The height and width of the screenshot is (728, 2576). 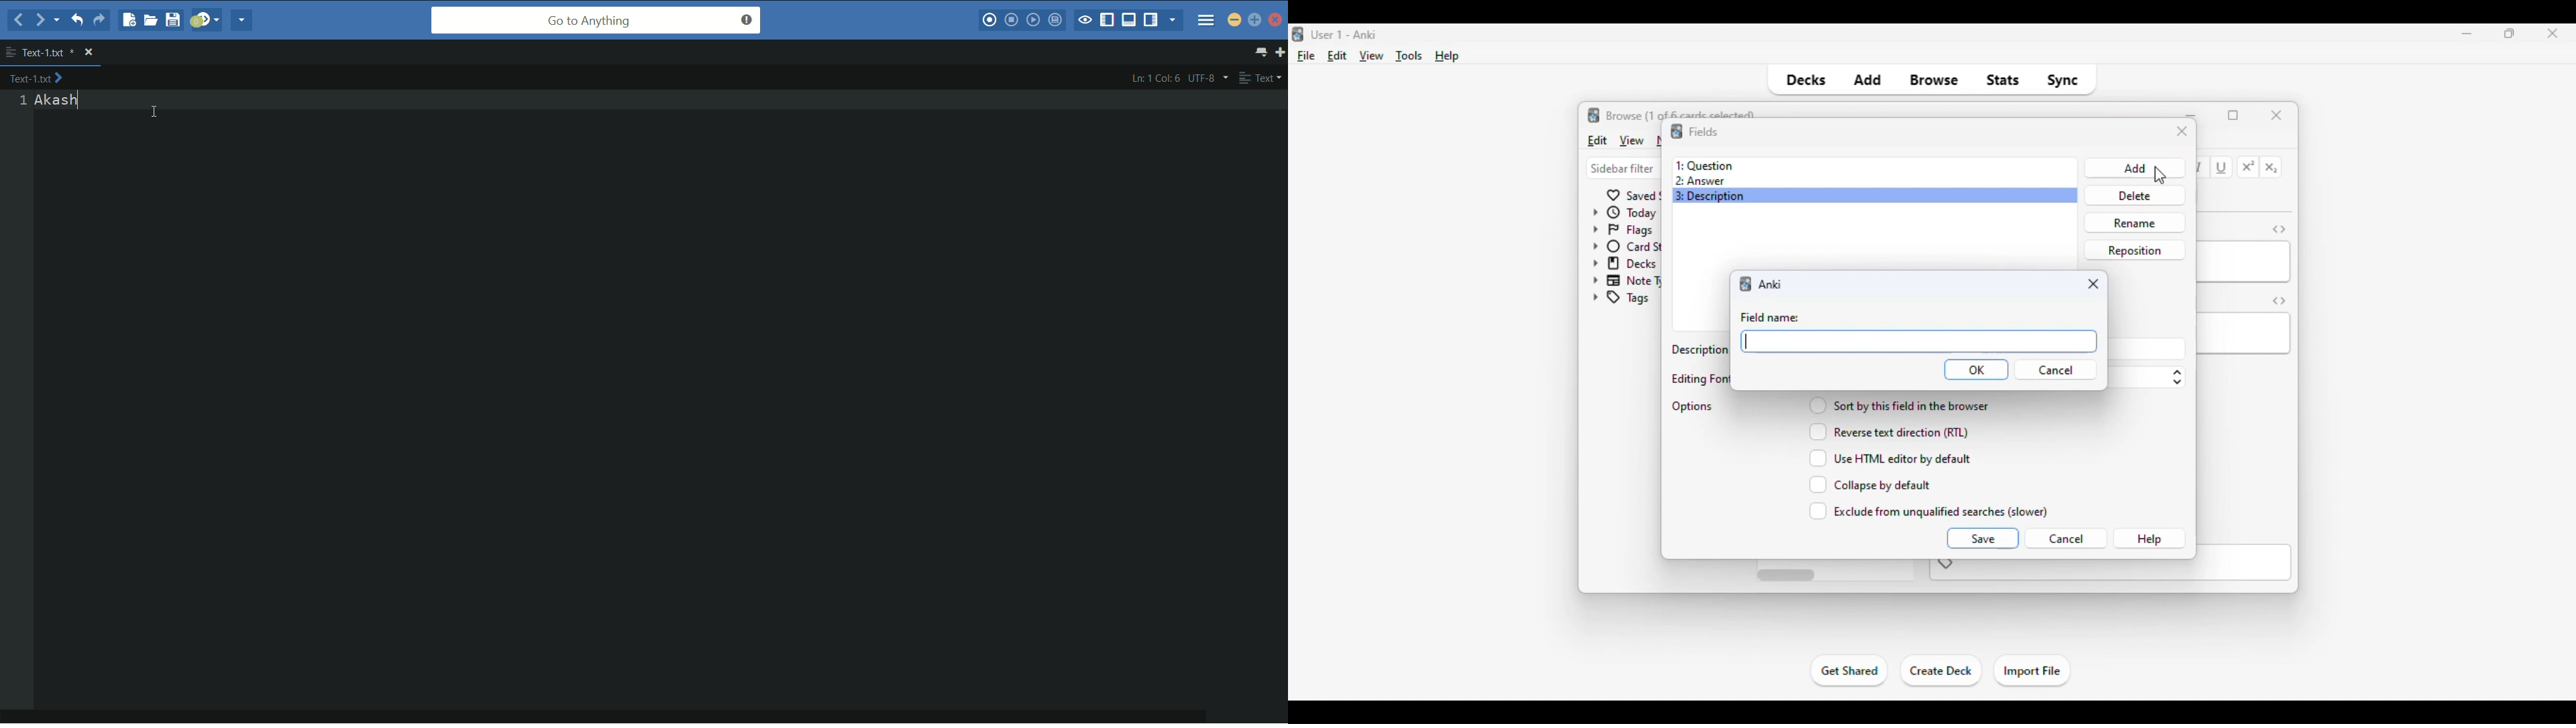 I want to click on help, so click(x=1448, y=56).